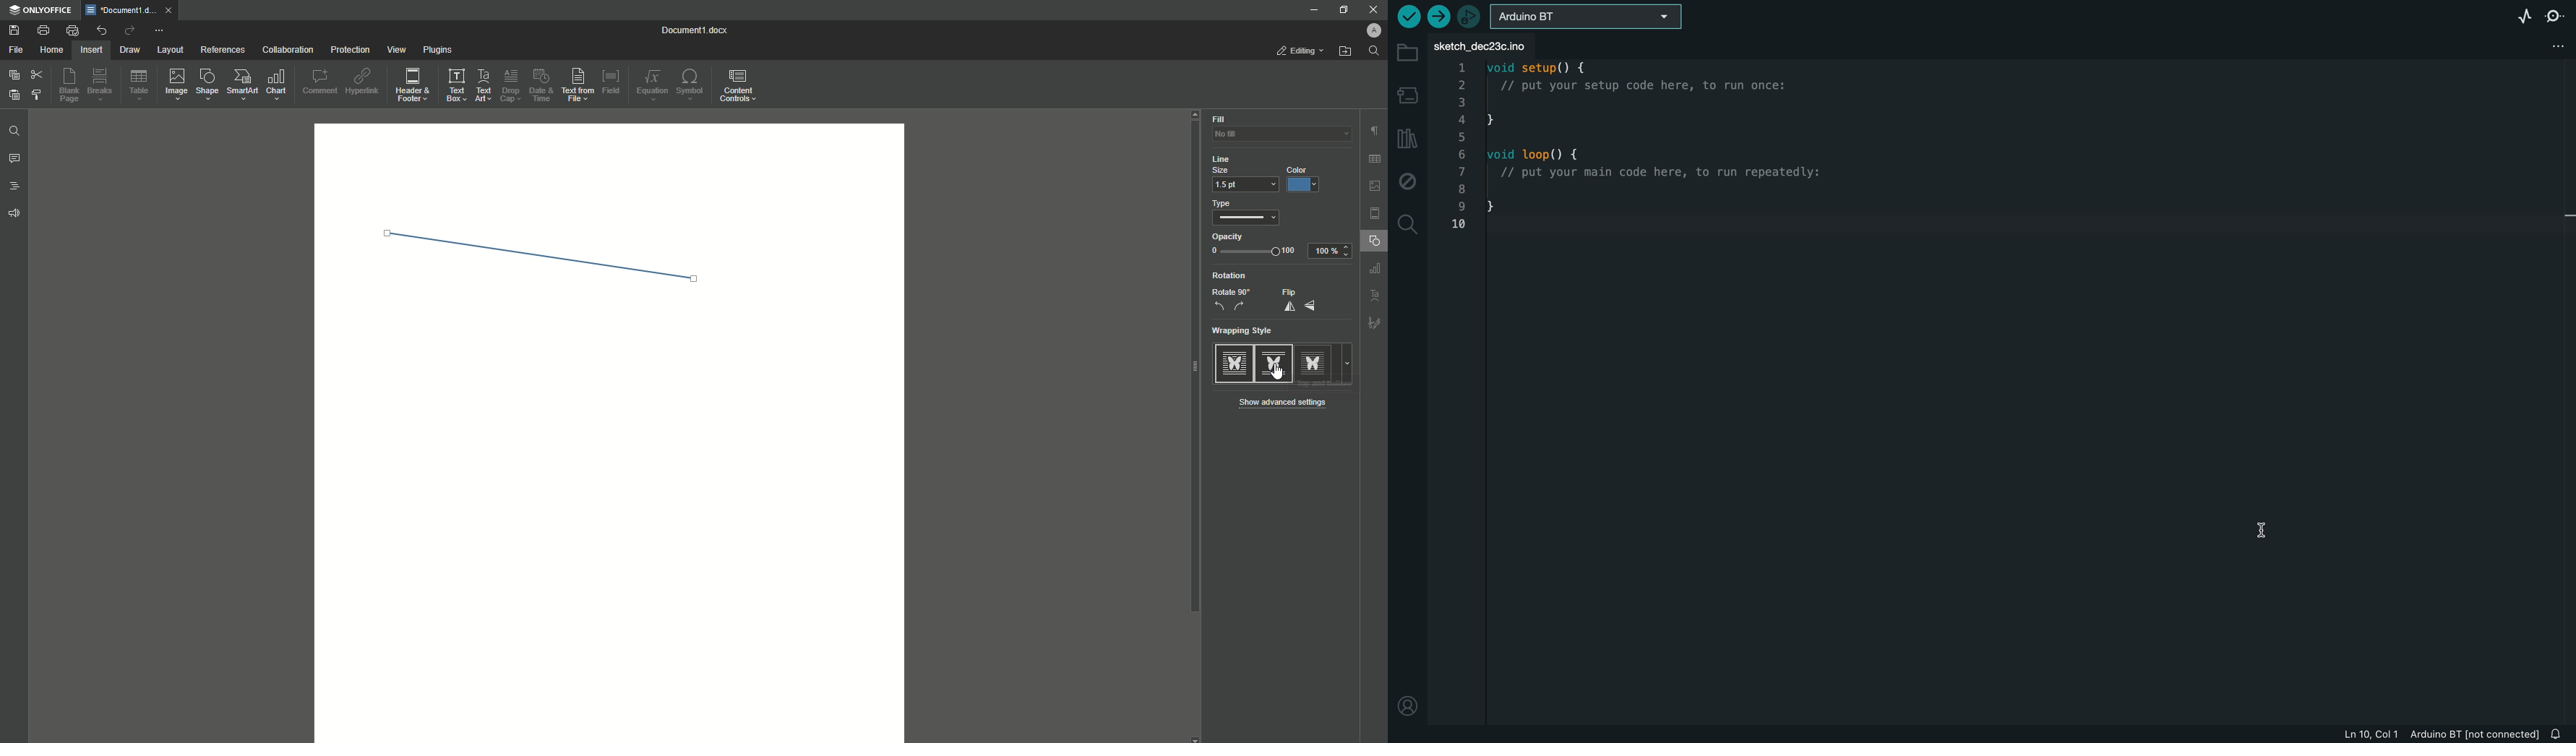 The image size is (2576, 756). I want to click on Type, so click(1245, 213).